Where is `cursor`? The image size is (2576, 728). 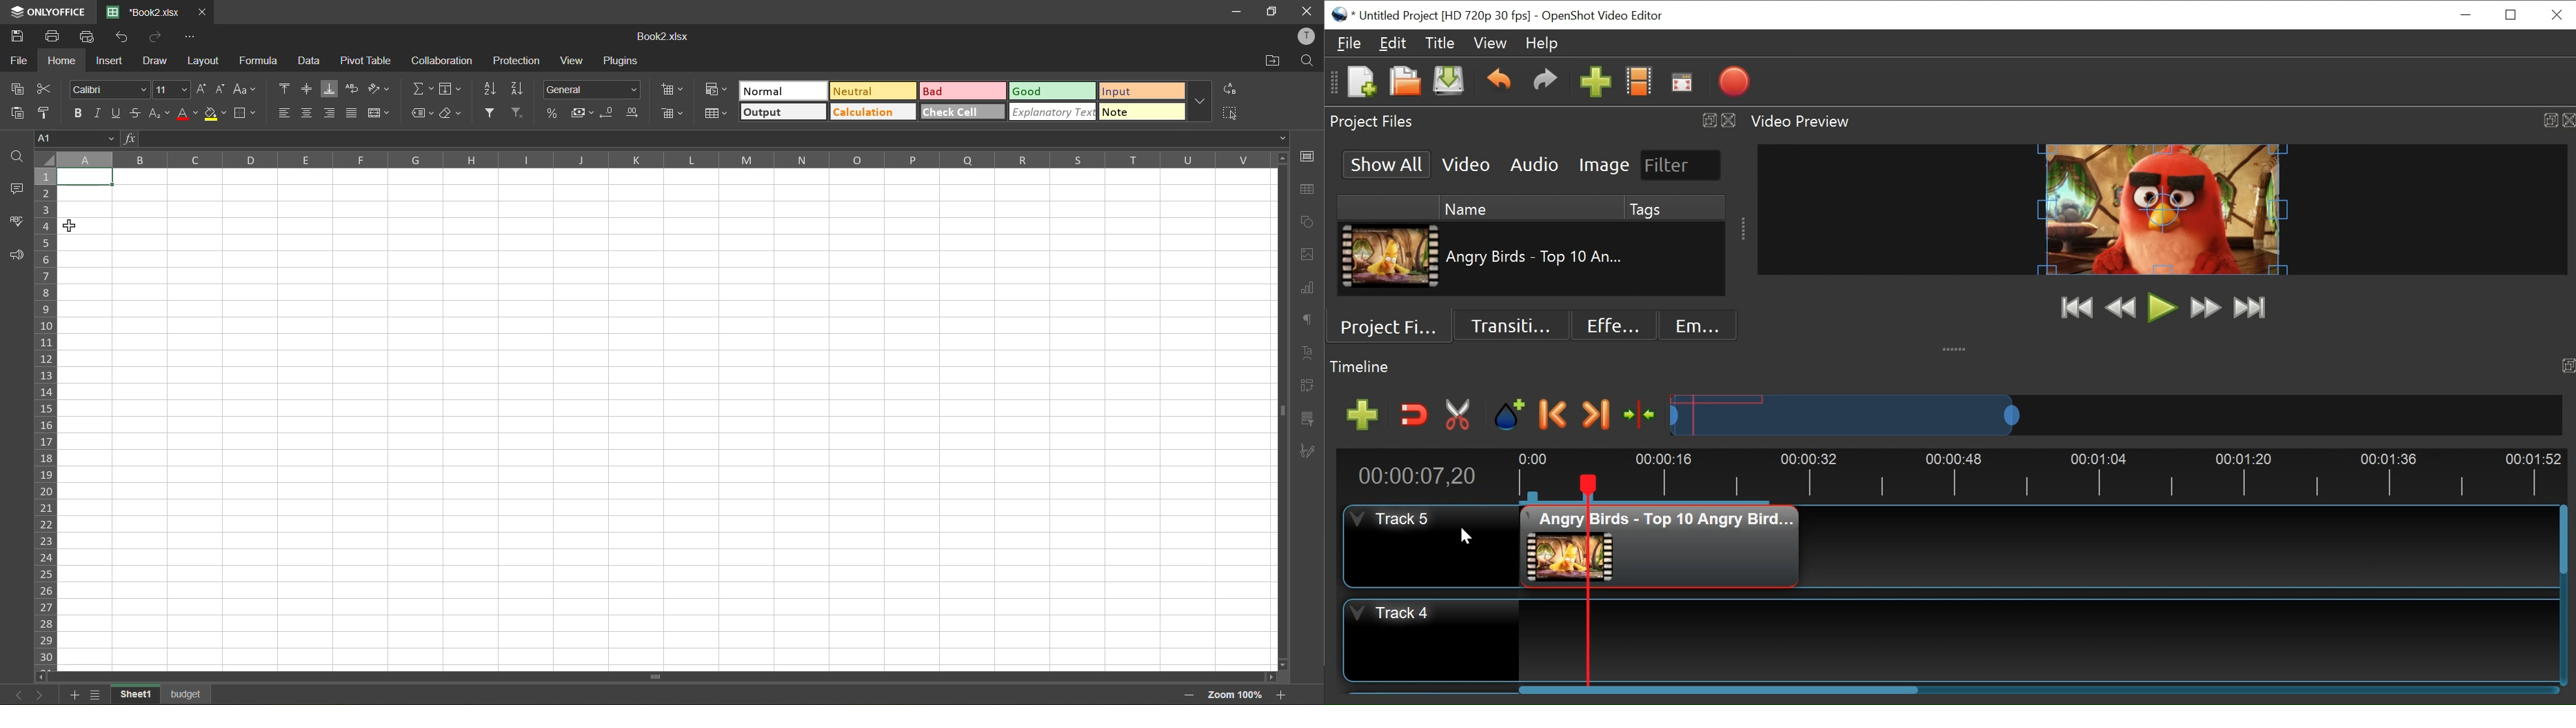 cursor is located at coordinates (70, 227).